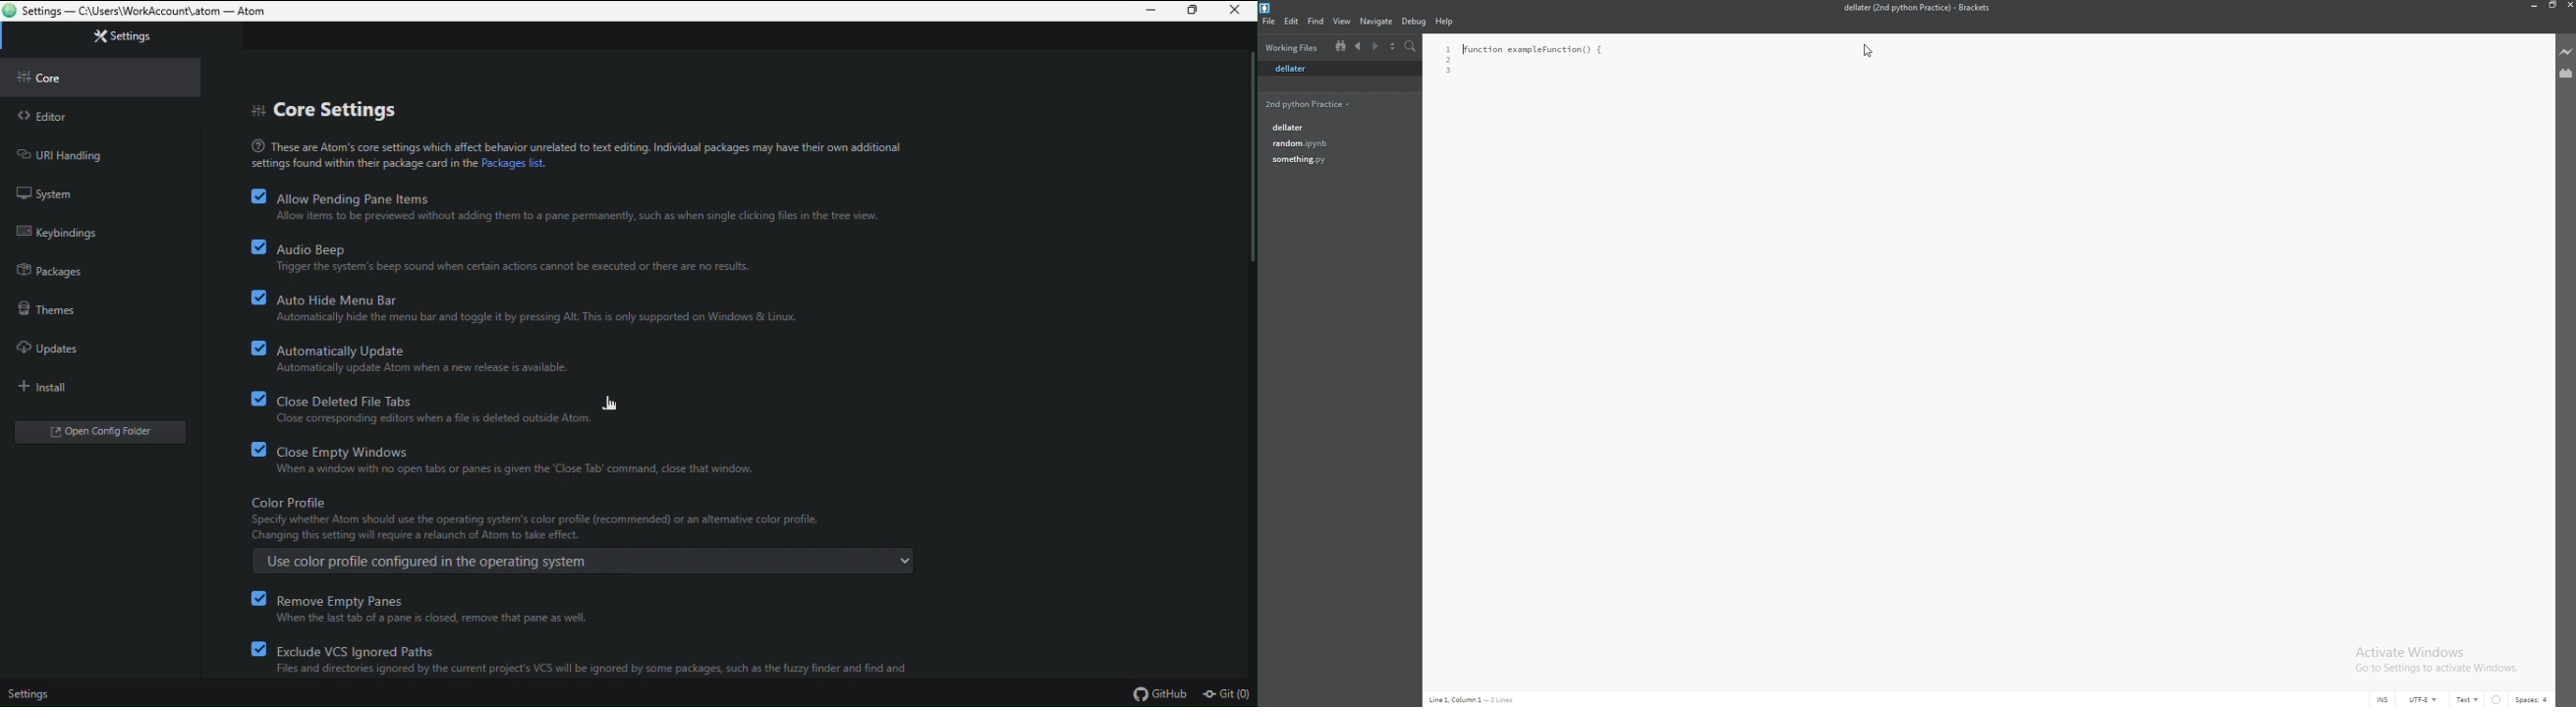 The height and width of the screenshot is (728, 2576). I want to click on minimize, so click(1154, 11).